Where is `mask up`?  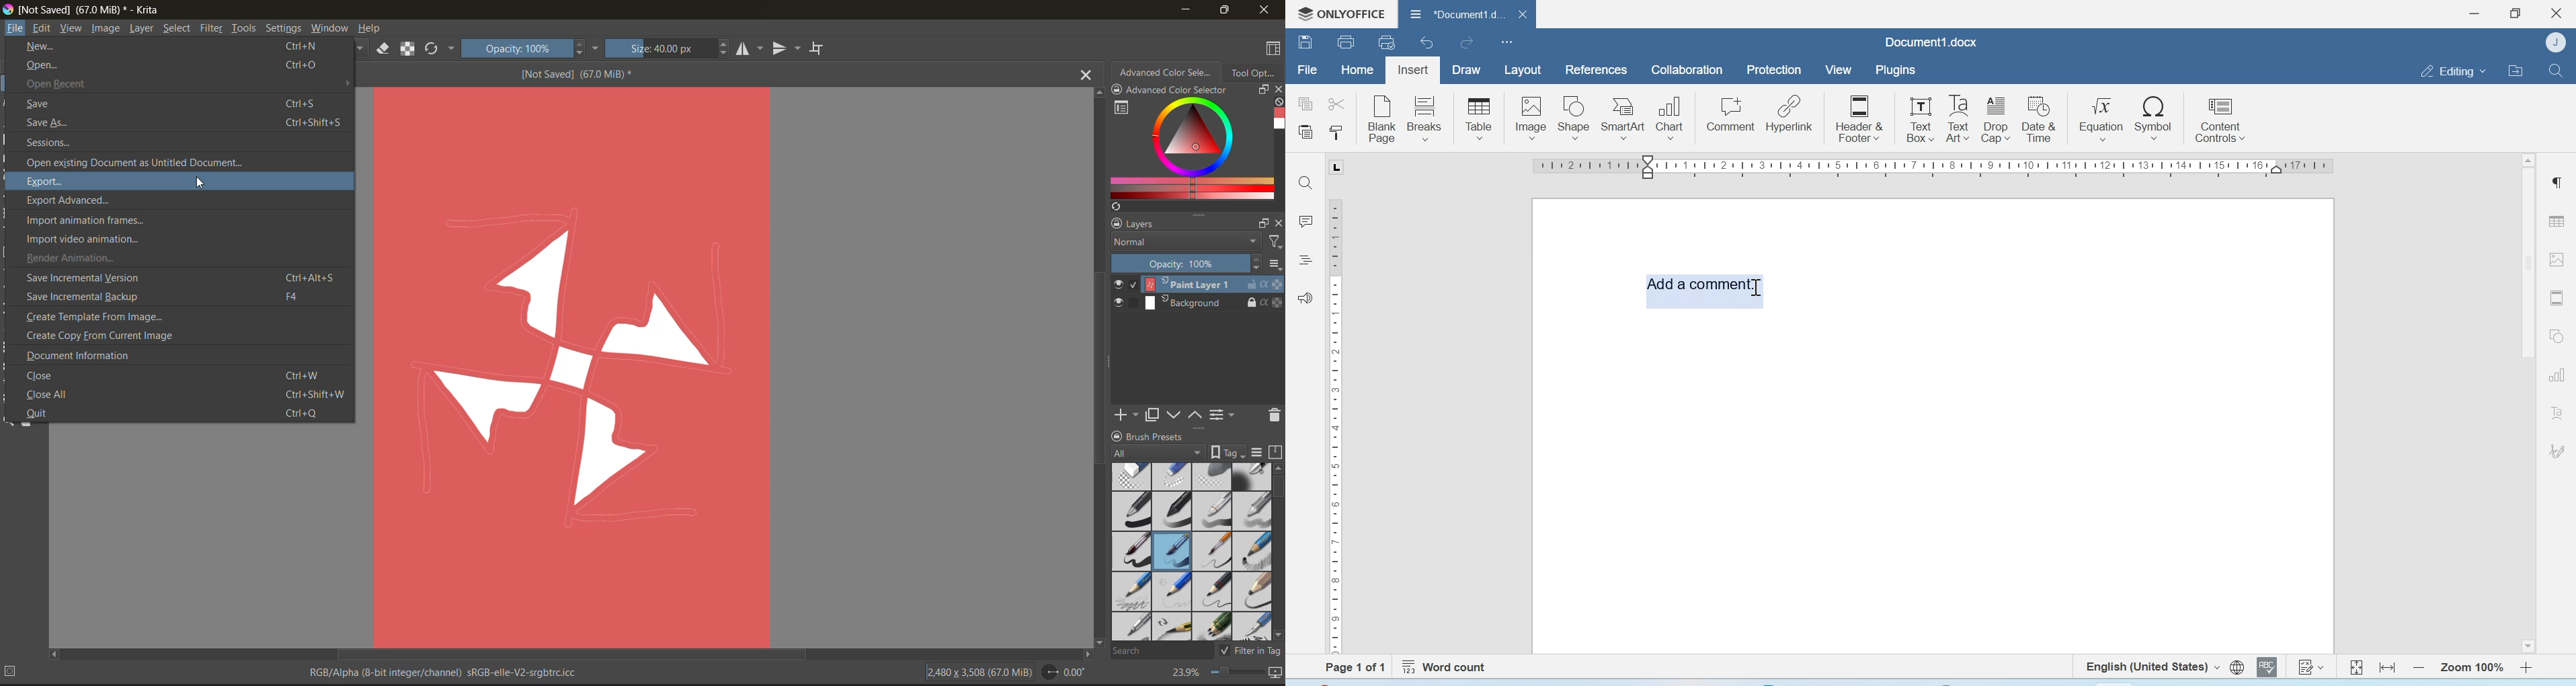
mask up is located at coordinates (1197, 413).